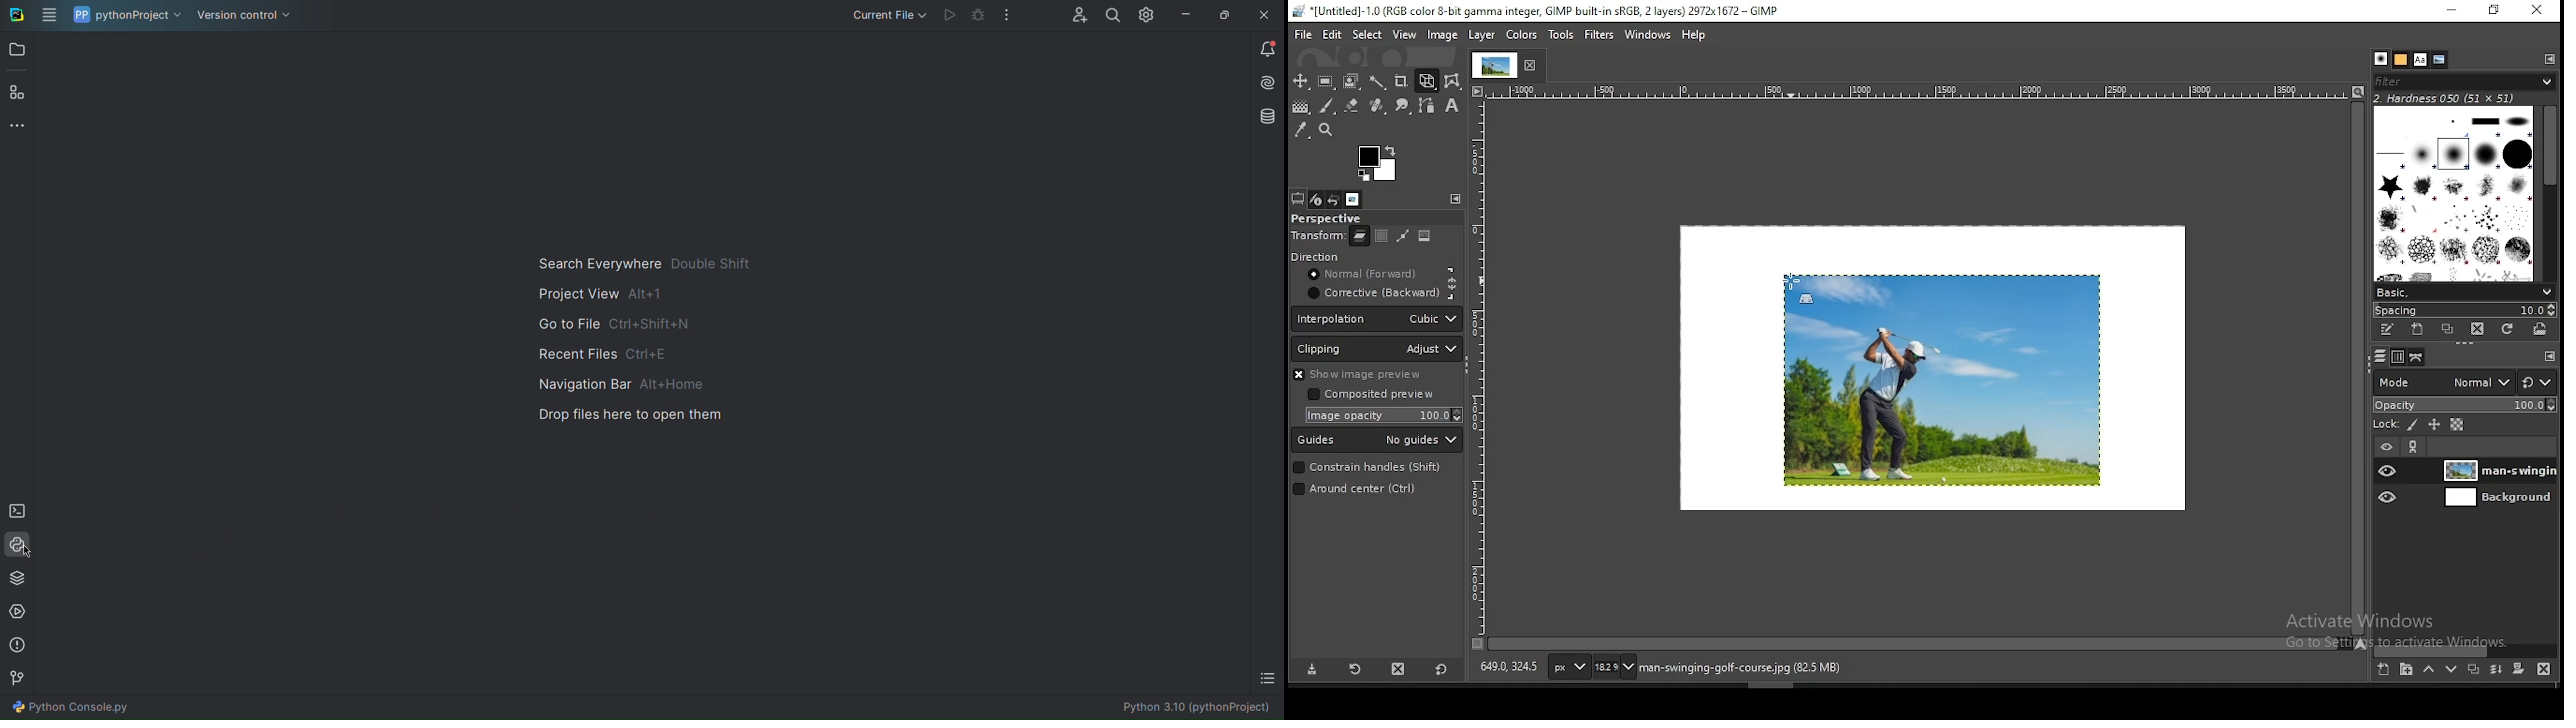 The height and width of the screenshot is (728, 2576). What do you see at coordinates (241, 15) in the screenshot?
I see `Version Control` at bounding box center [241, 15].